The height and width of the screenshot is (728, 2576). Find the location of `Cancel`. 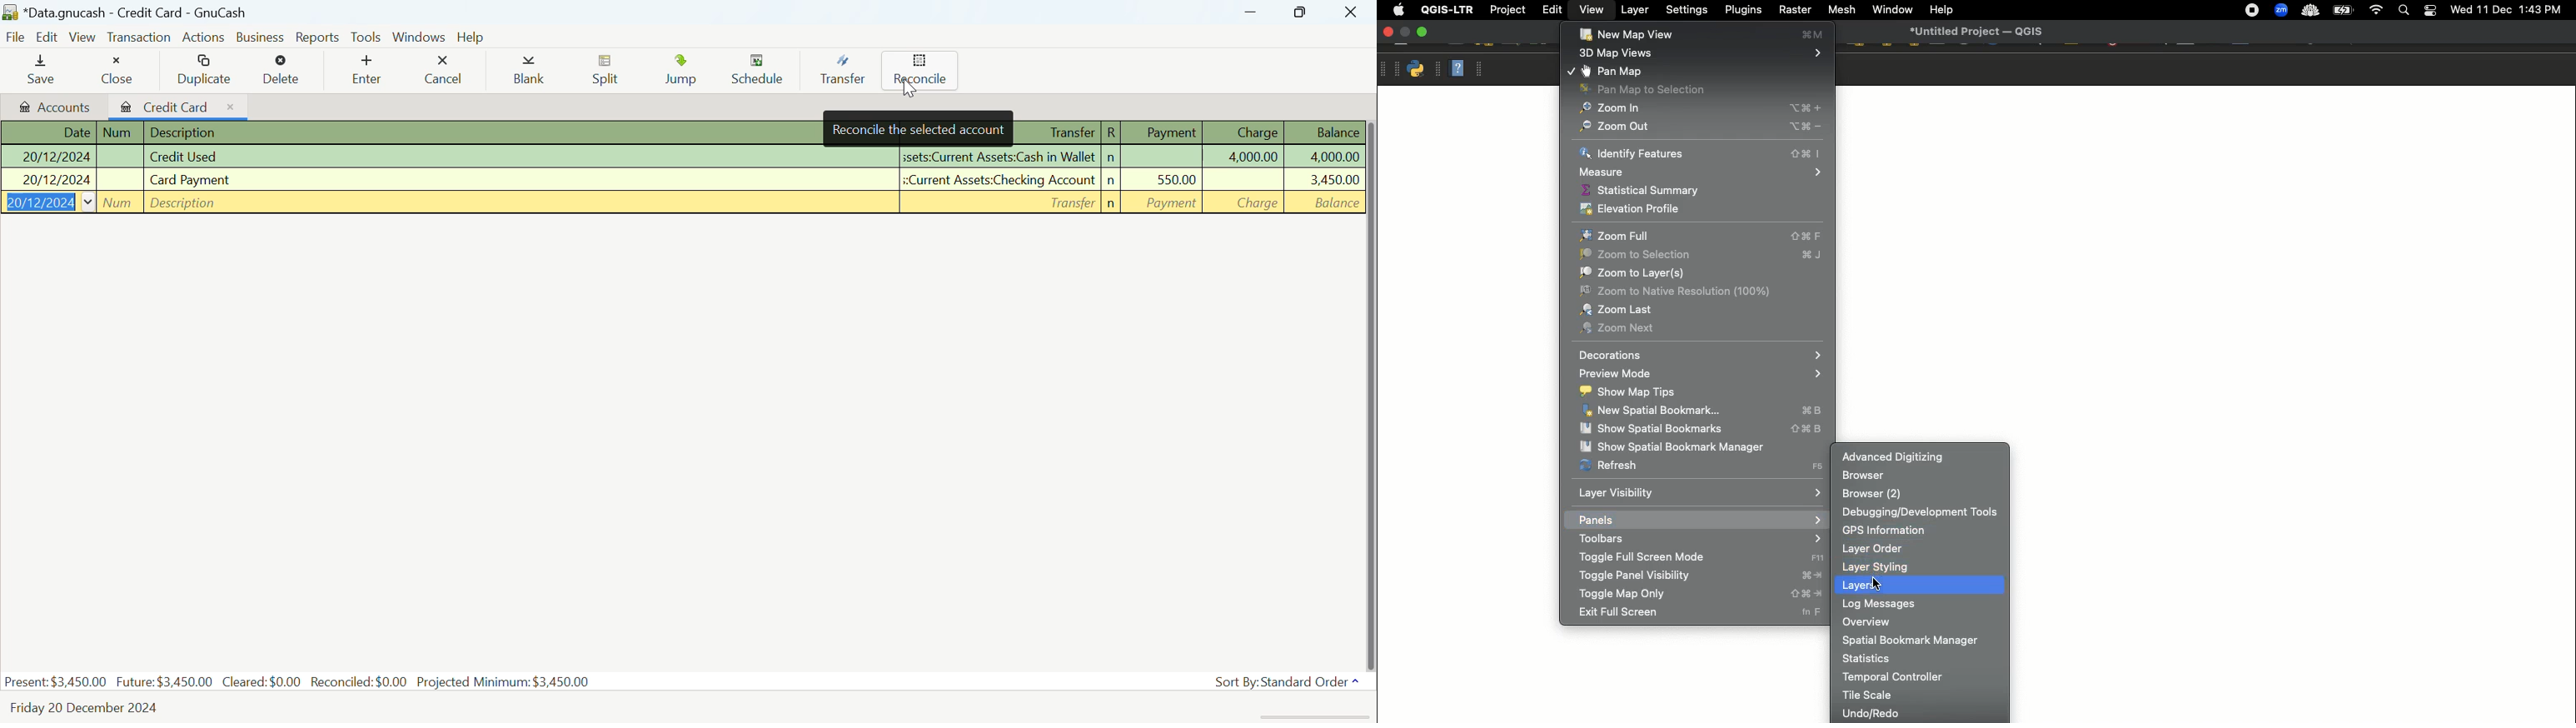

Cancel is located at coordinates (447, 71).